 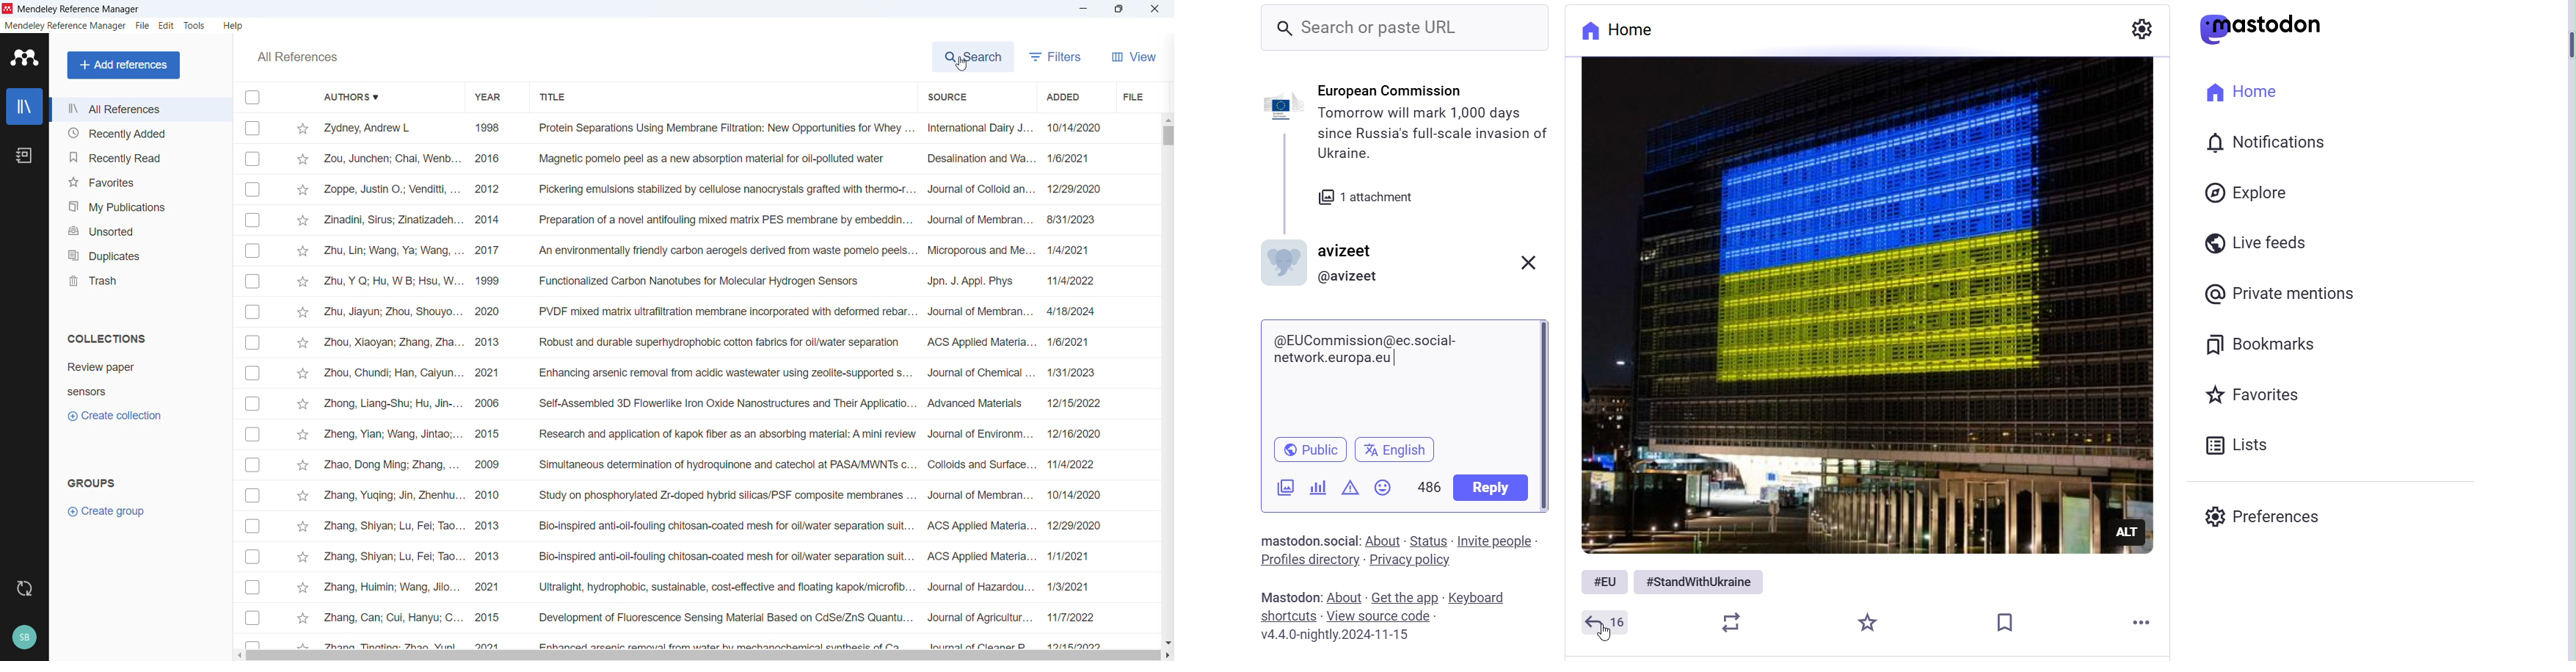 I want to click on tools, so click(x=194, y=26).